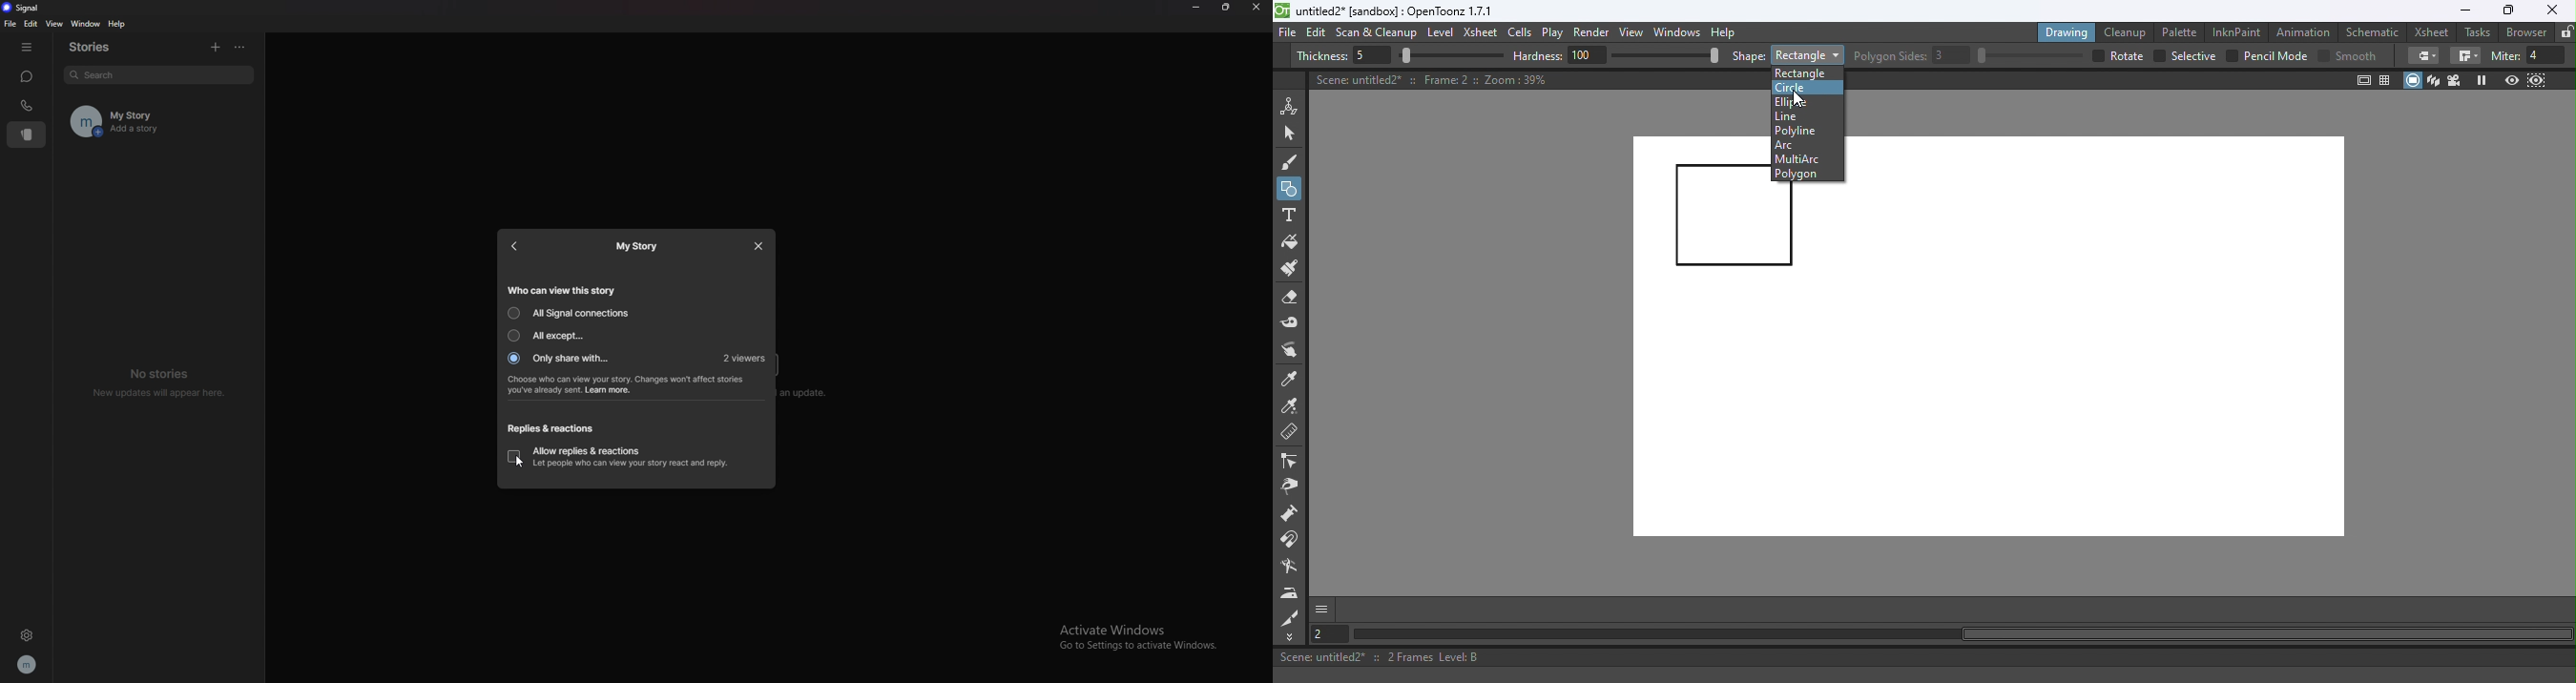 The image size is (2576, 700). Describe the element at coordinates (520, 461) in the screenshot. I see `cursor` at that location.